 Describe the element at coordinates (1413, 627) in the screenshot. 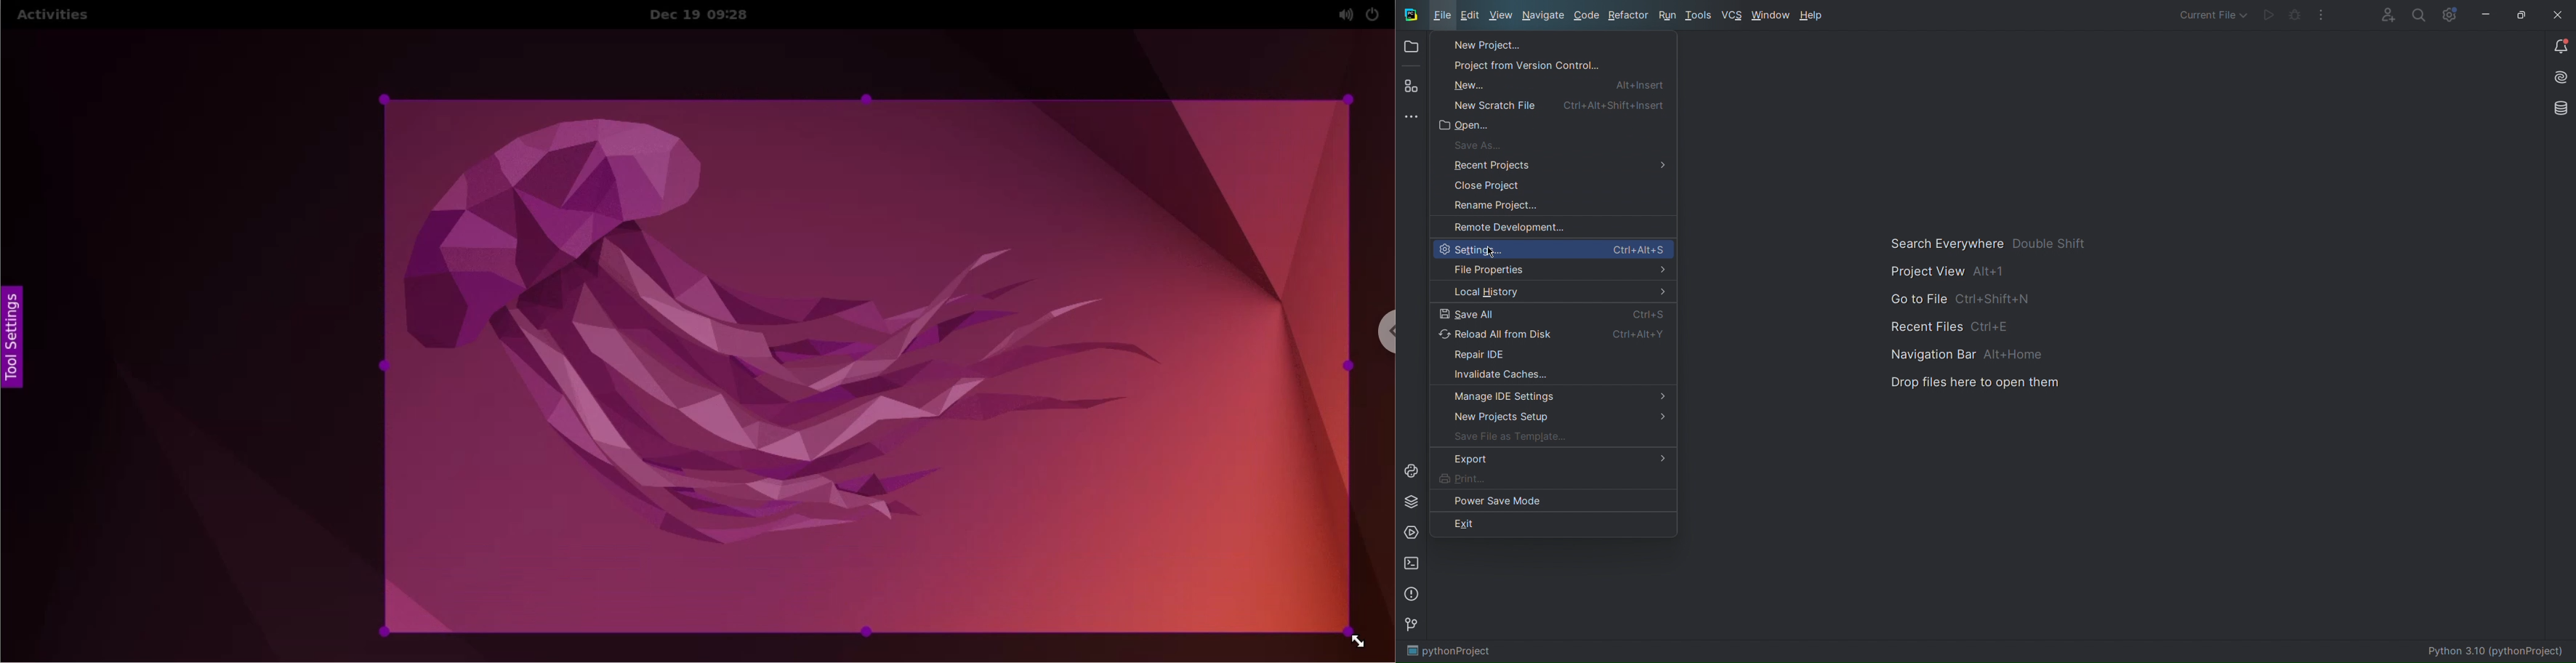

I see `Version Control` at that location.